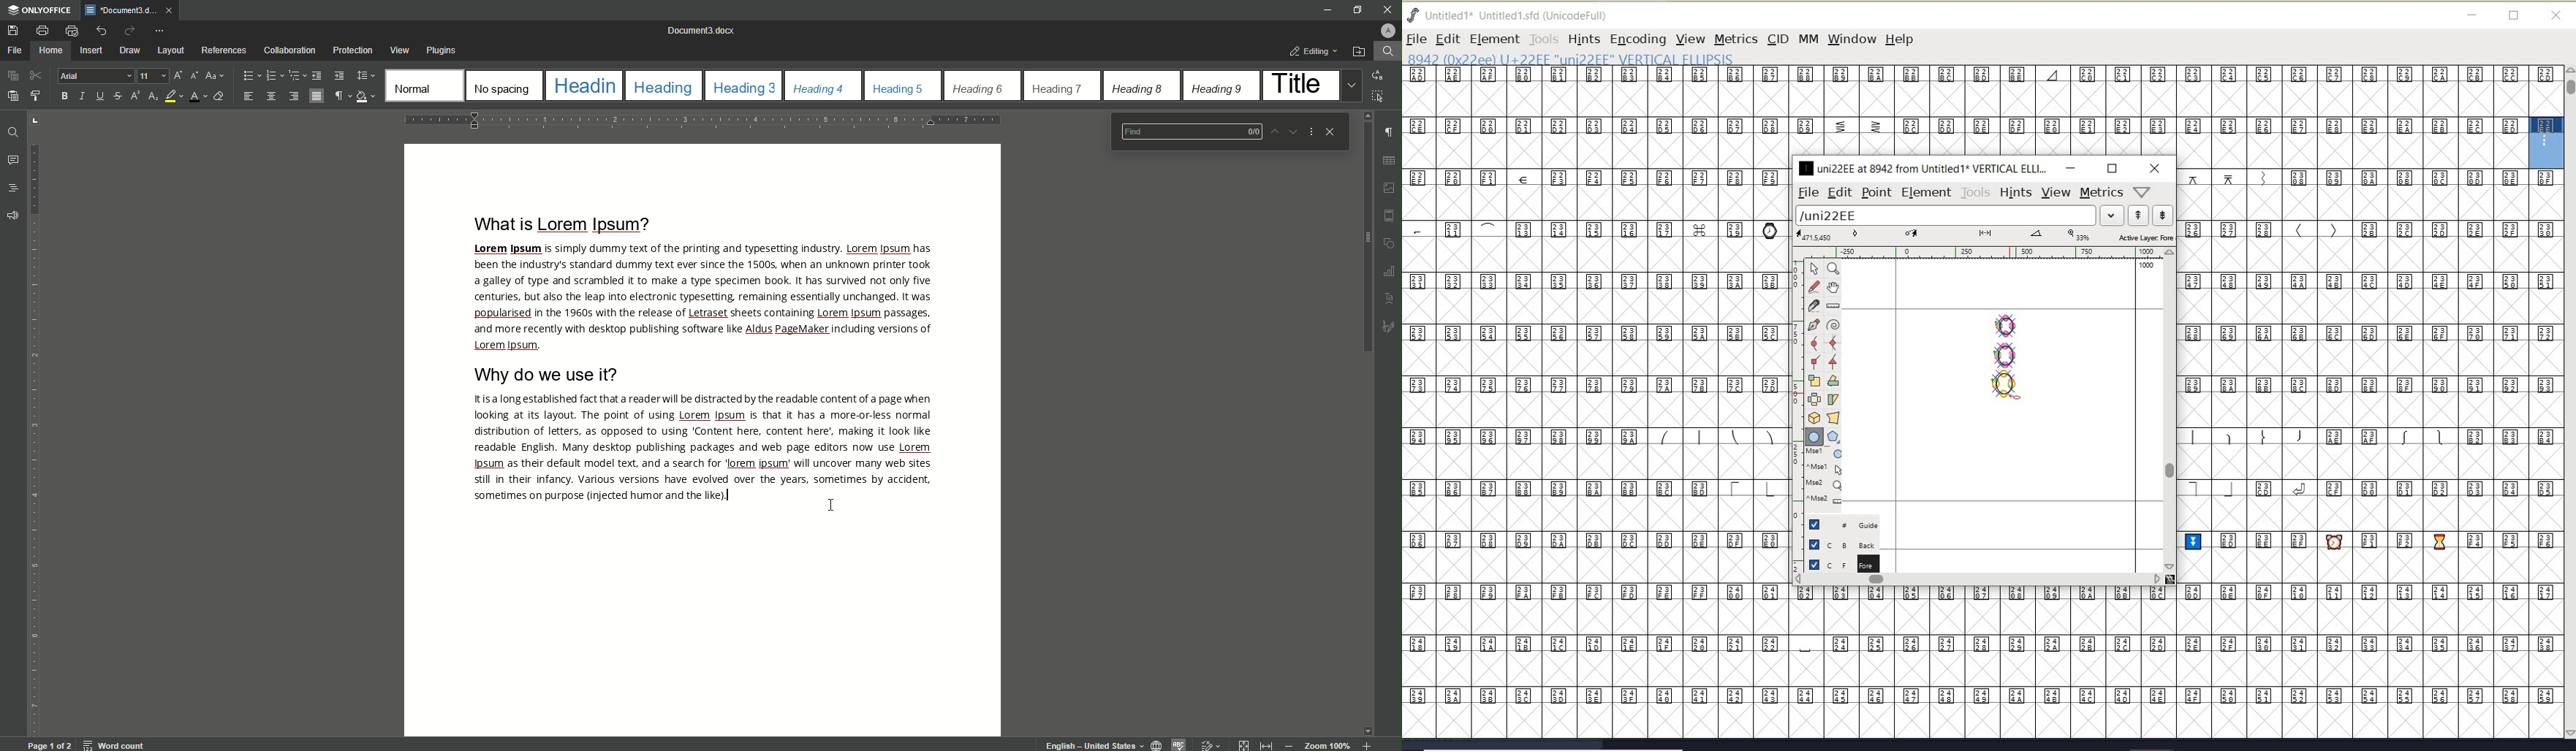 This screenshot has height=756, width=2576. Describe the element at coordinates (1816, 286) in the screenshot. I see `draw a freehand curve` at that location.